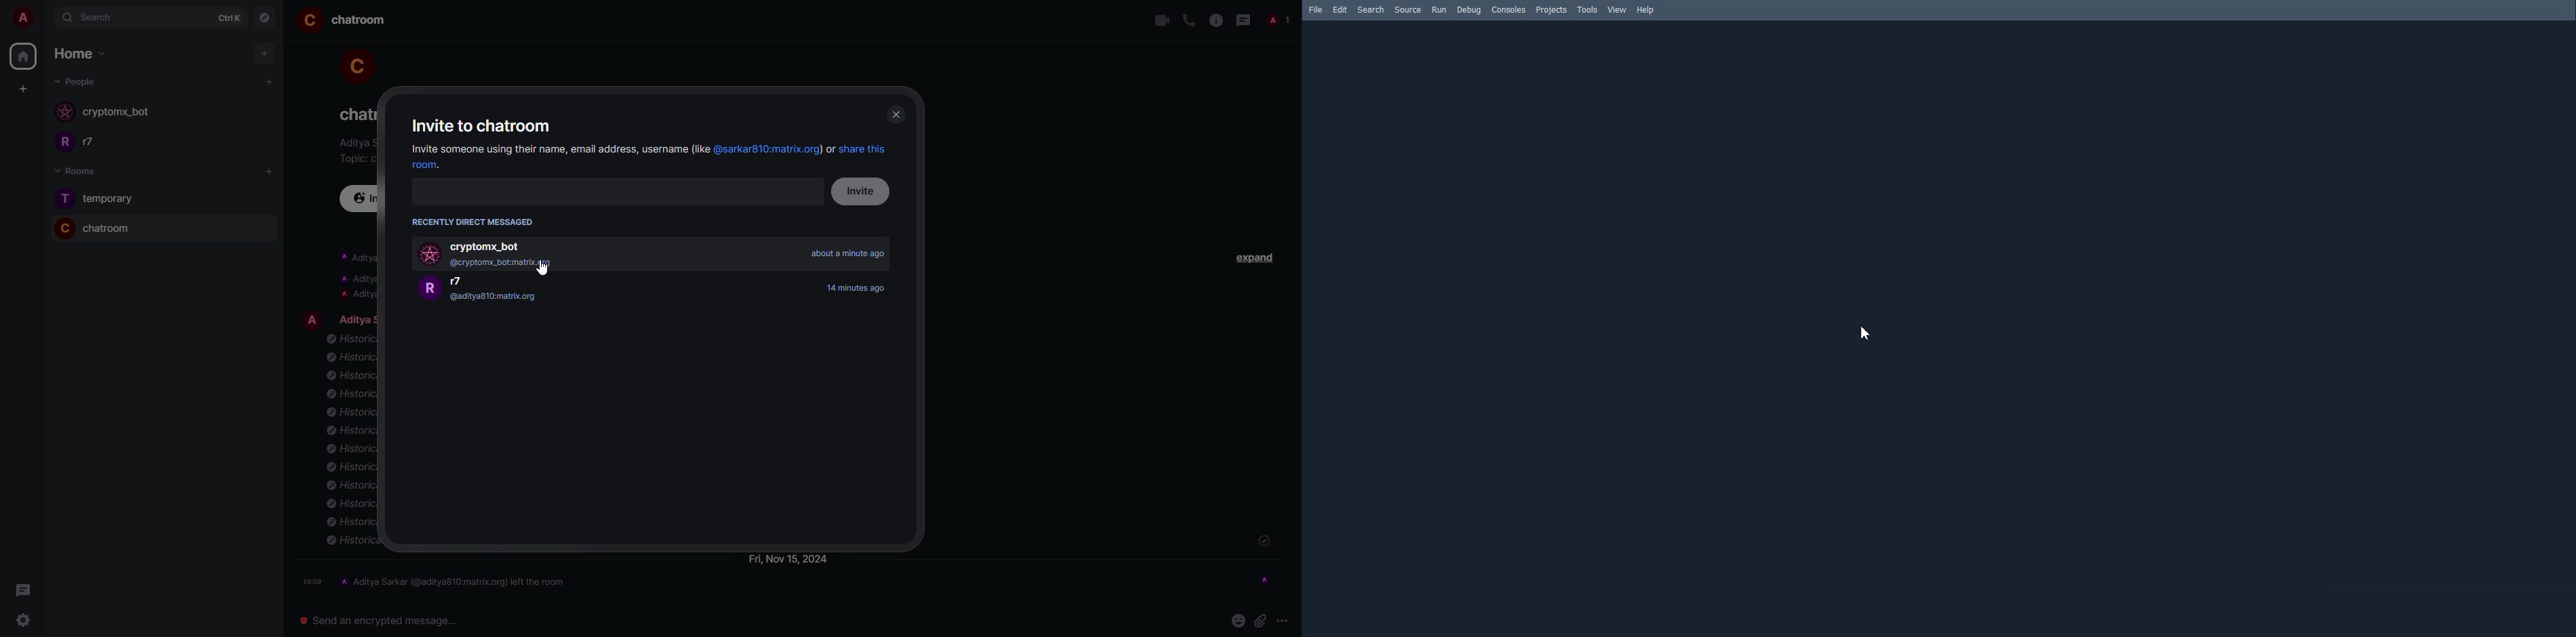 This screenshot has height=644, width=2576. What do you see at coordinates (19, 621) in the screenshot?
I see `settings` at bounding box center [19, 621].